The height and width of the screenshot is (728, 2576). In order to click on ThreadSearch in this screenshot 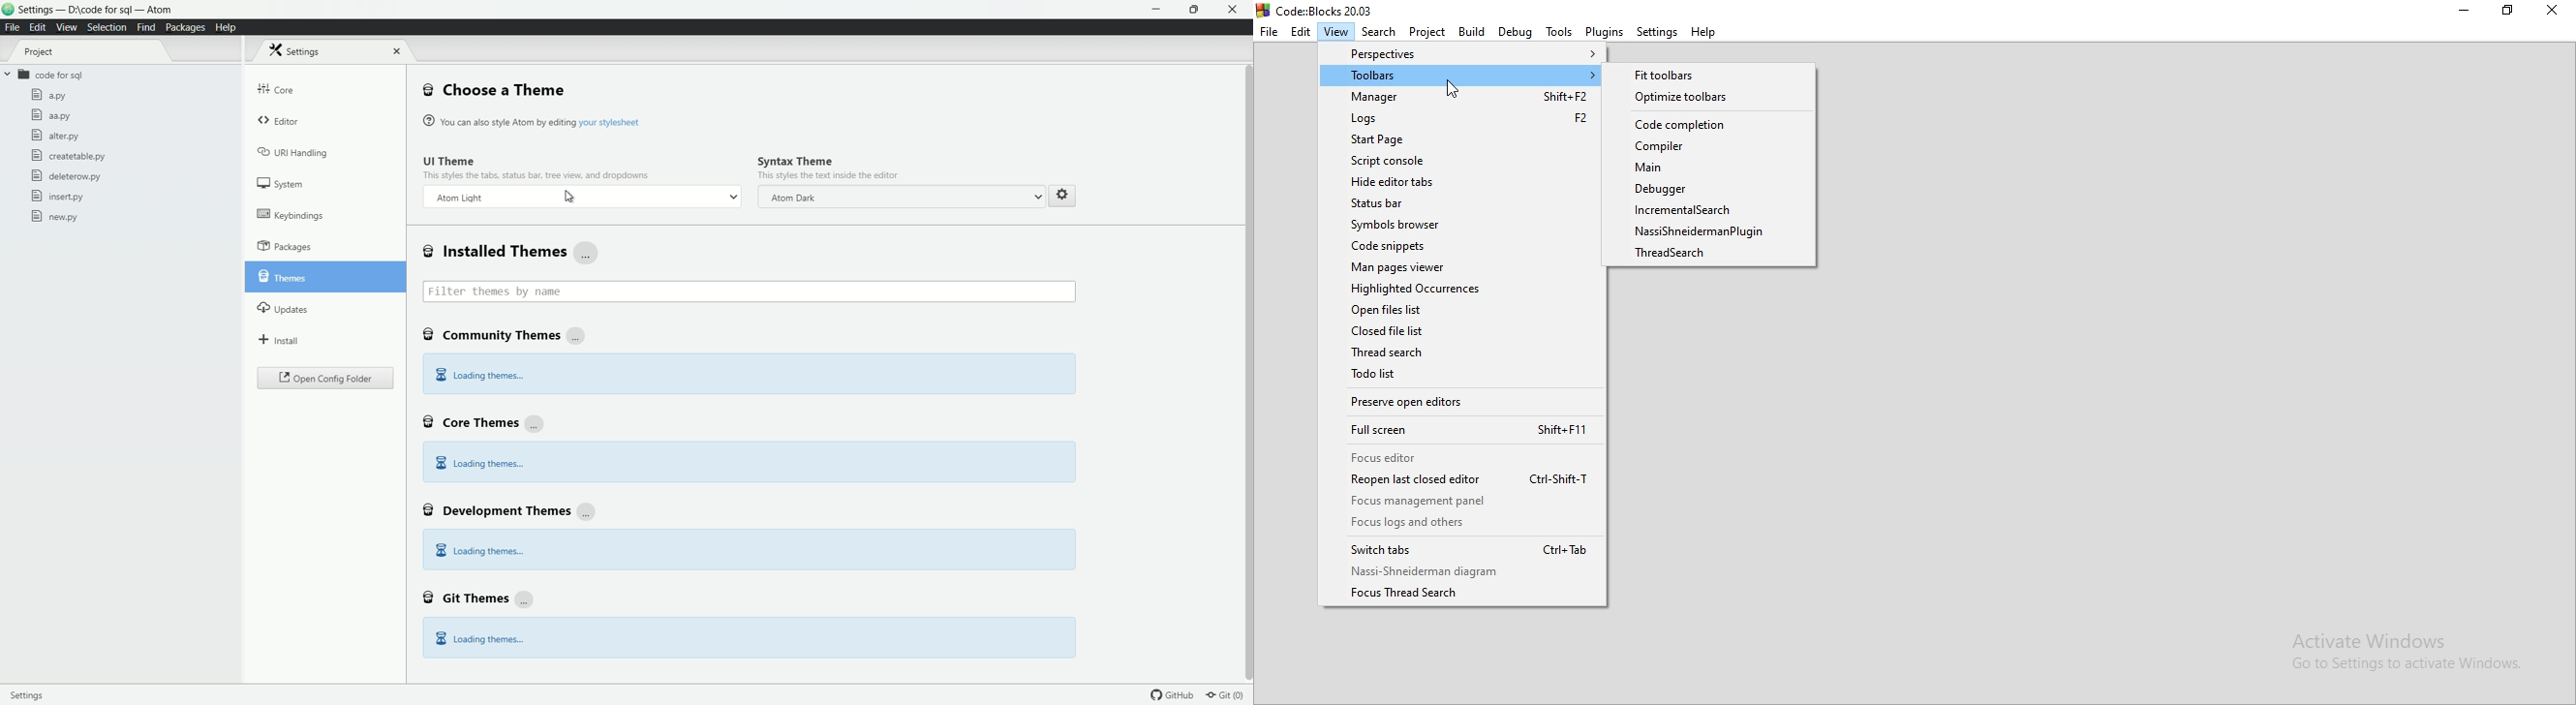, I will do `click(1464, 355)`.